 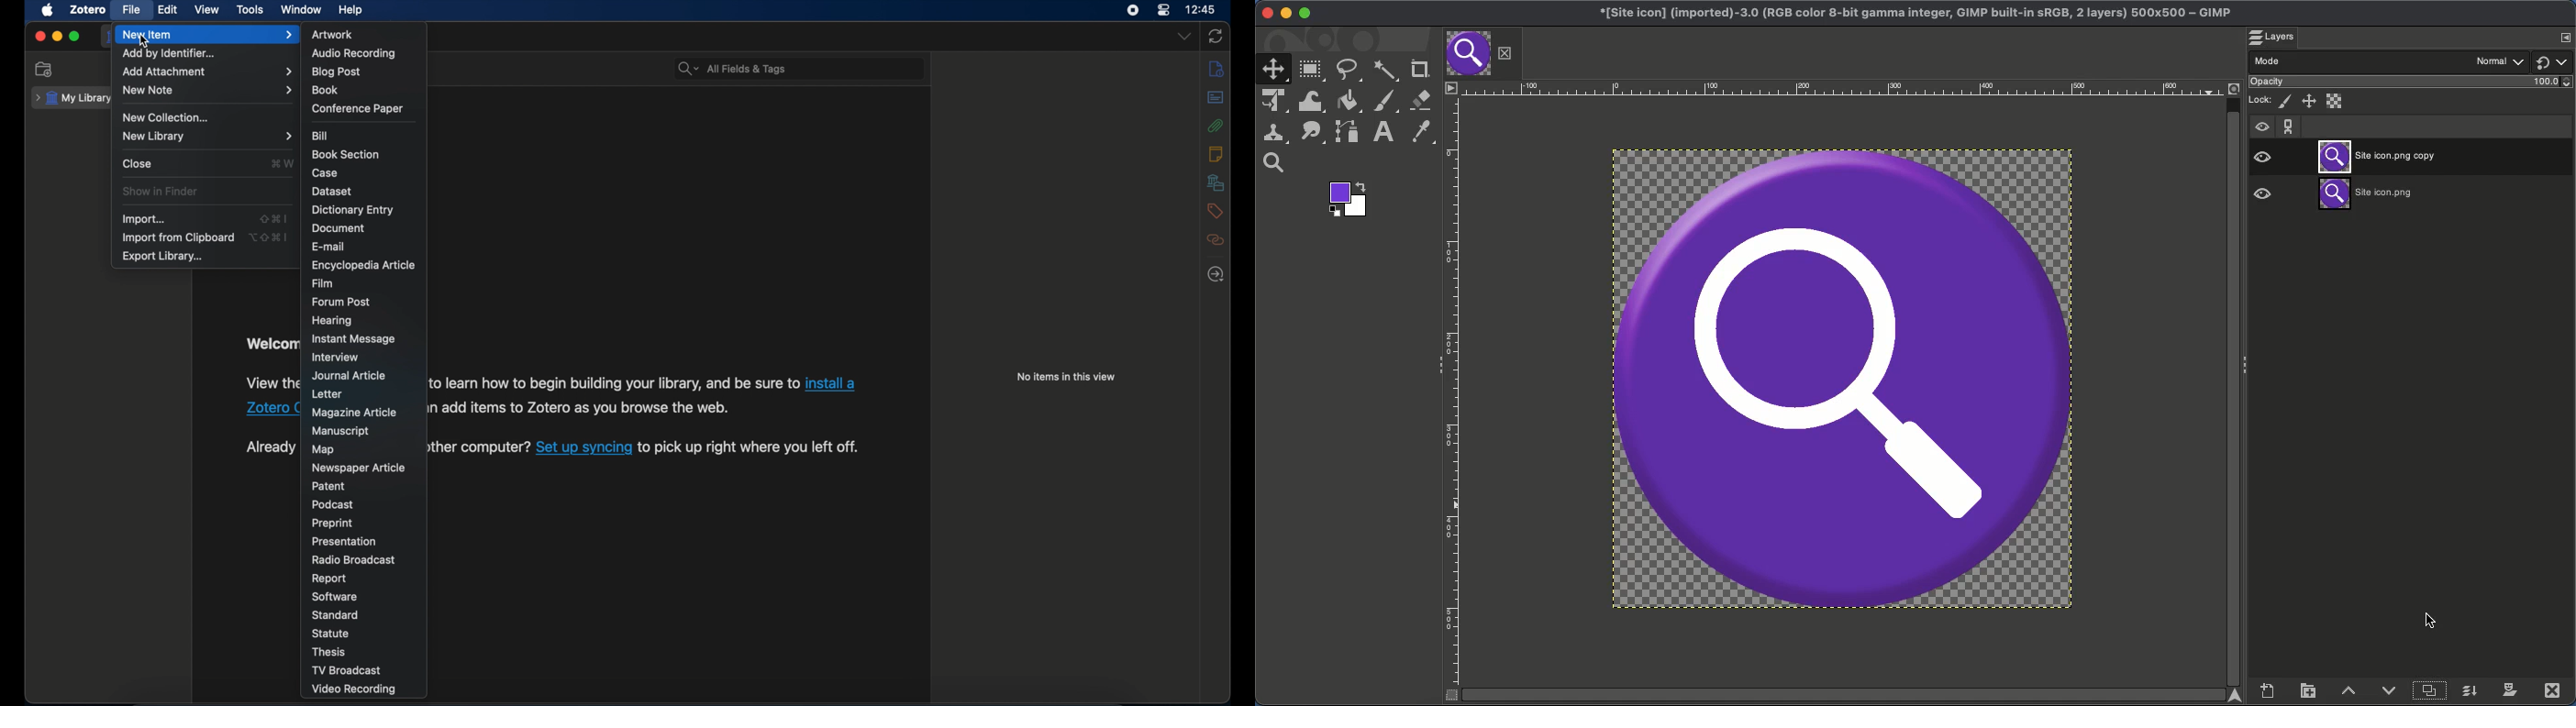 What do you see at coordinates (268, 237) in the screenshot?
I see `shortcut` at bounding box center [268, 237].